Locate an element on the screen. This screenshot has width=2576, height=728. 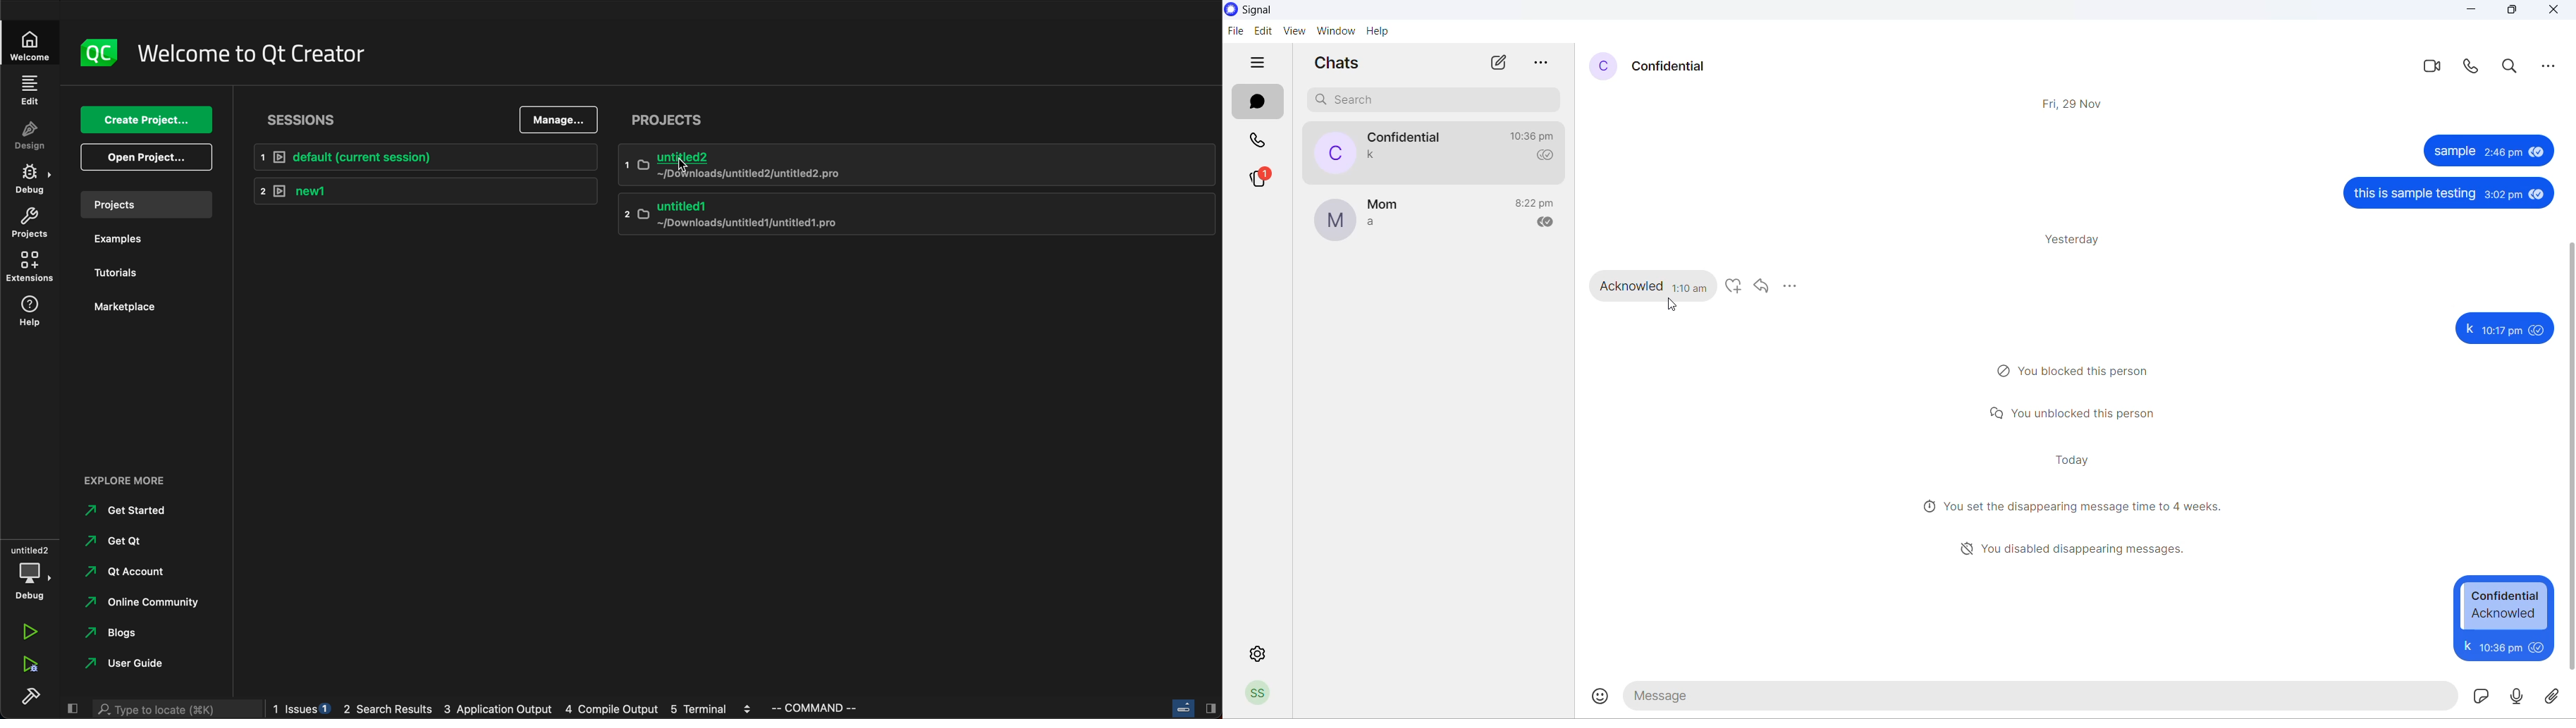
last message is located at coordinates (1375, 156).